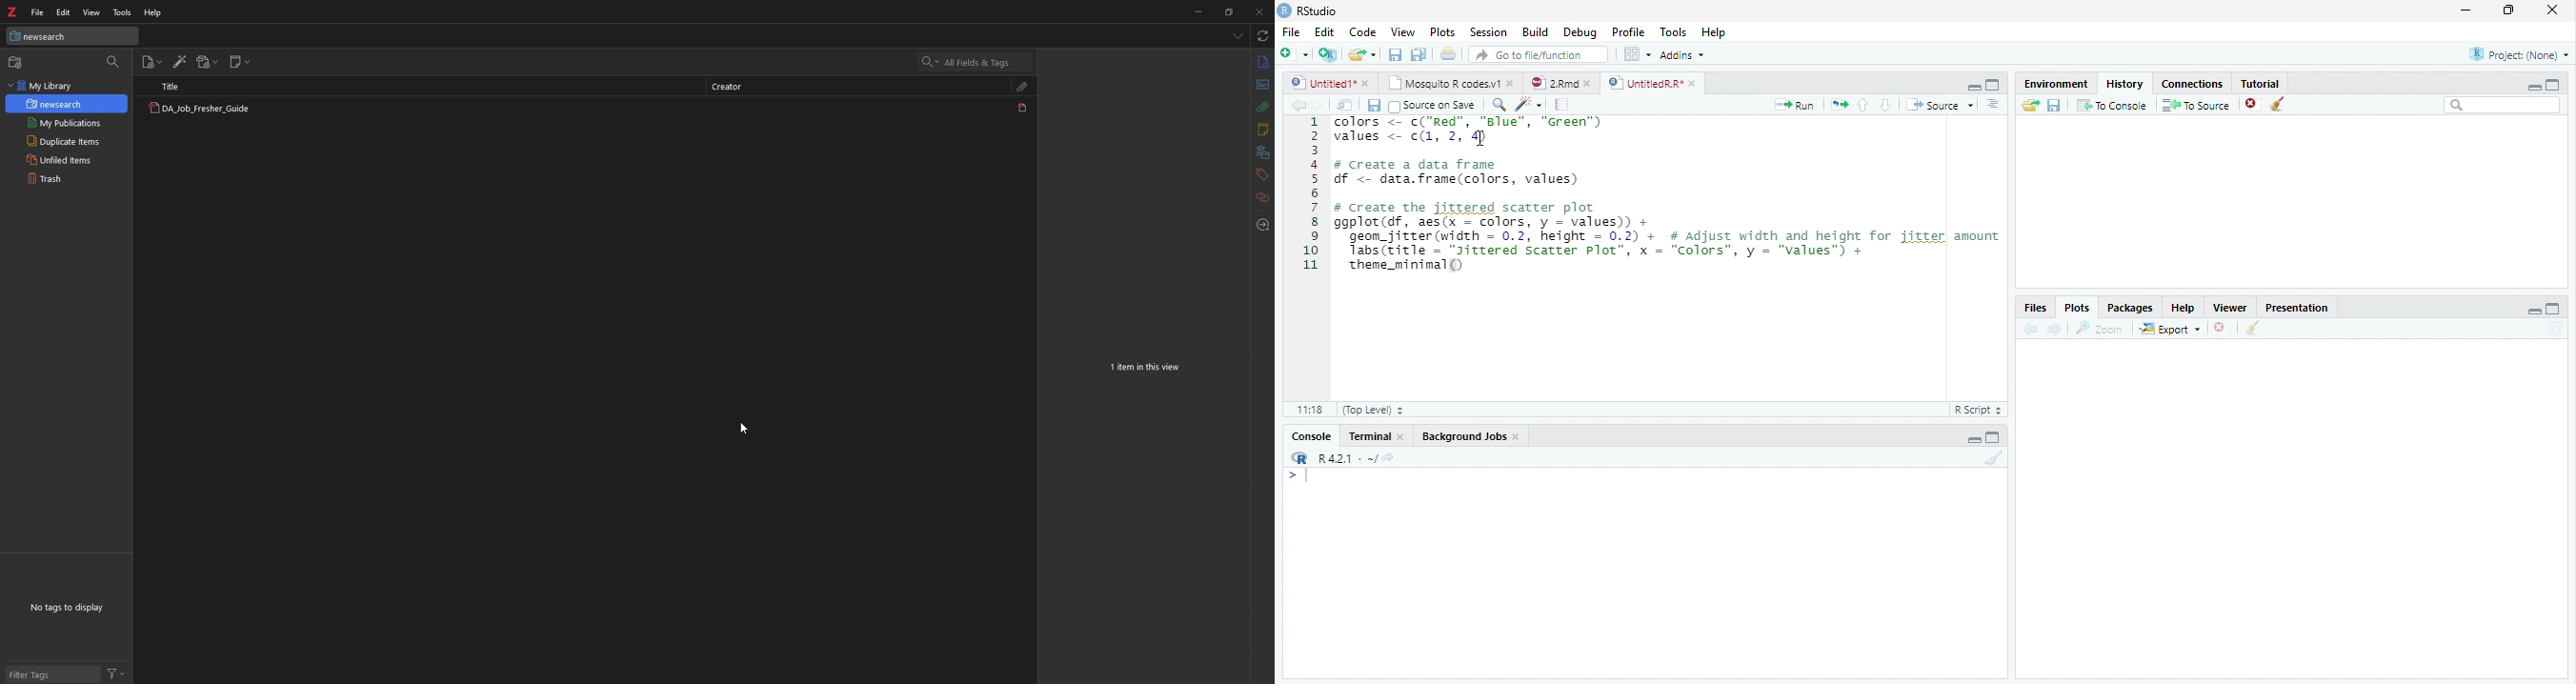 The height and width of the screenshot is (700, 2576). What do you see at coordinates (2504, 105) in the screenshot?
I see `Search bar` at bounding box center [2504, 105].